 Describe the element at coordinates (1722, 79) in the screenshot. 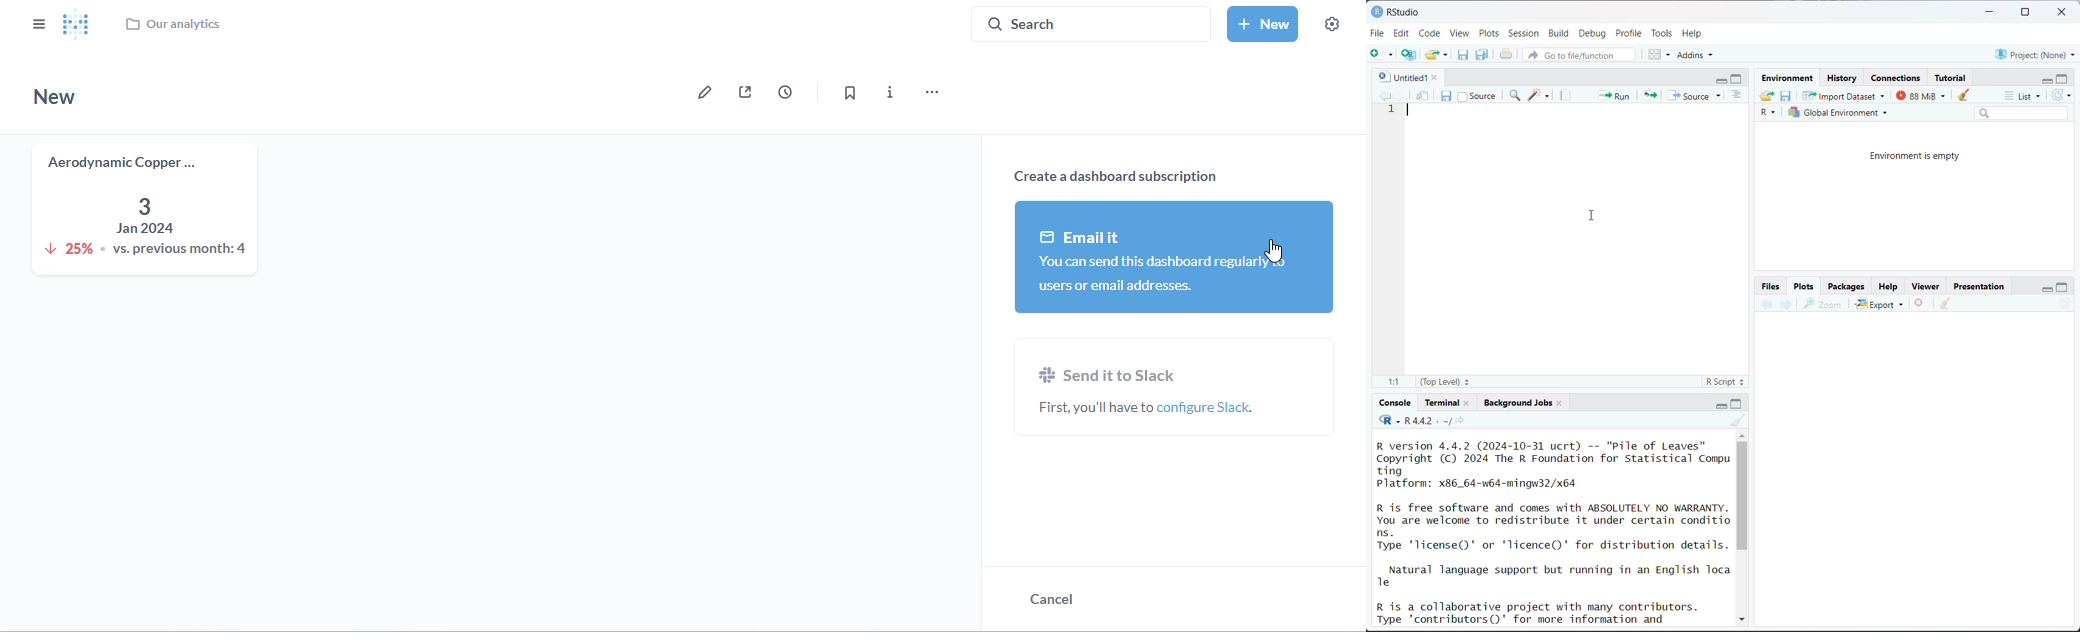

I see `minimize` at that location.